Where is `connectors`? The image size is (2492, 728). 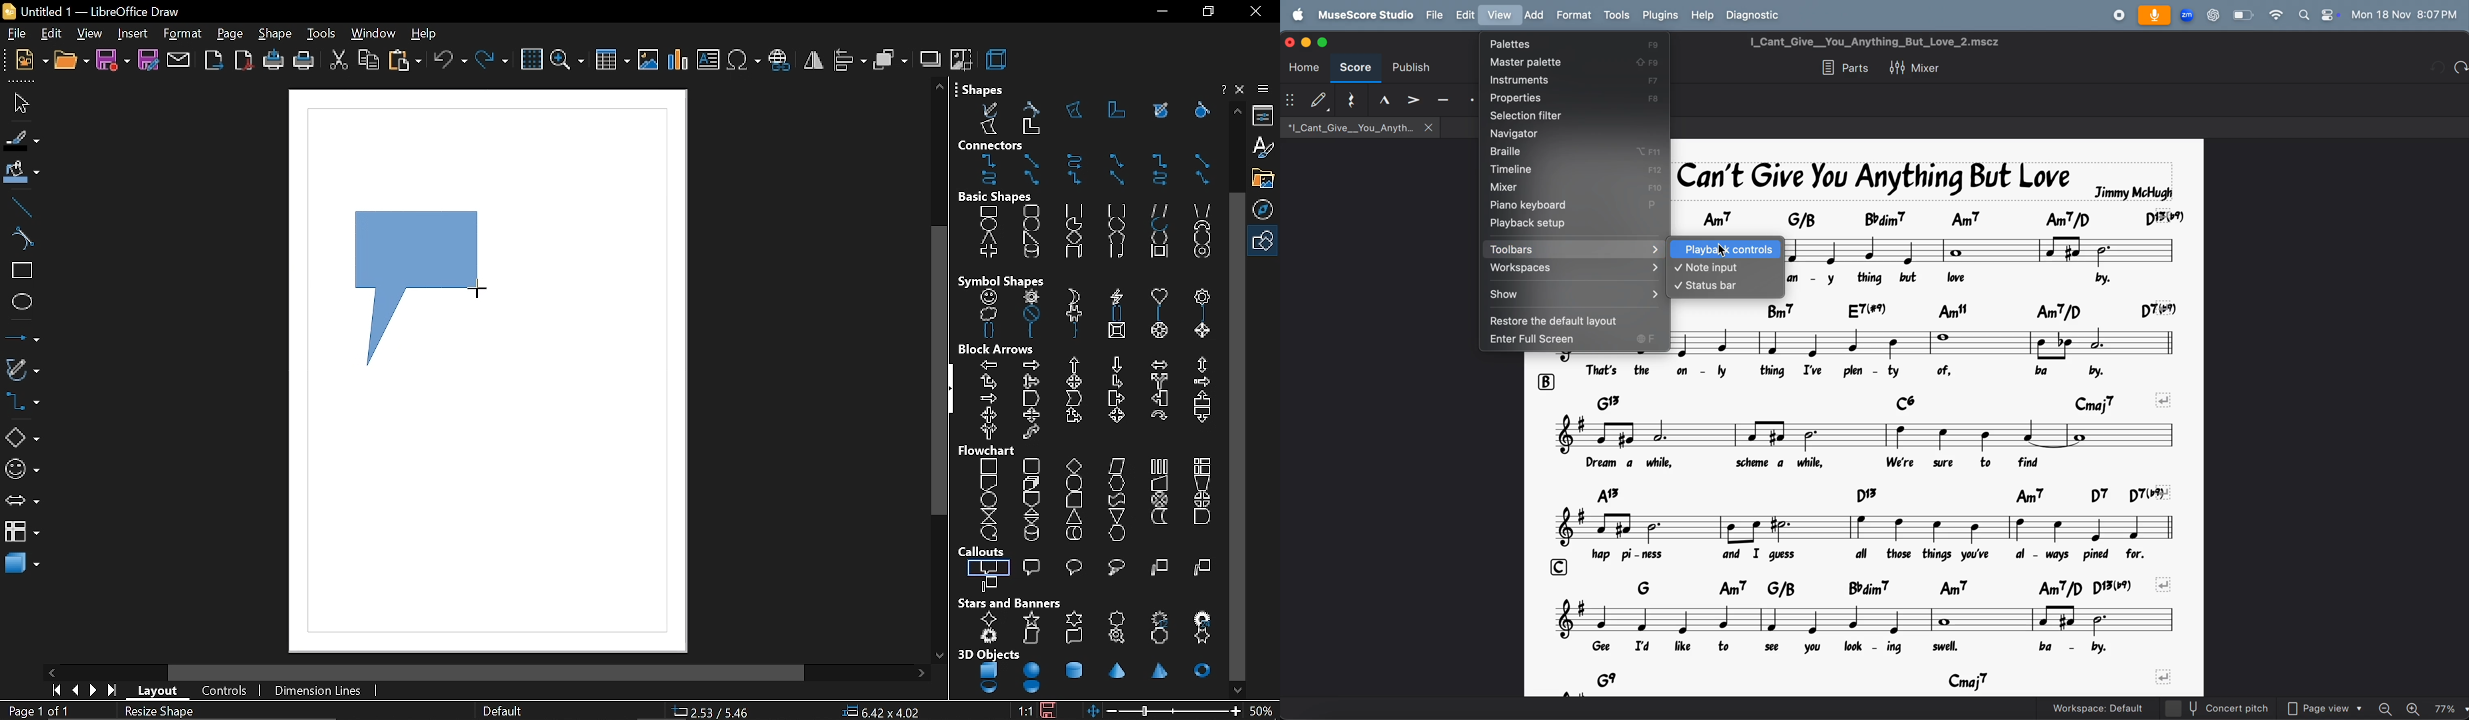 connectors is located at coordinates (21, 402).